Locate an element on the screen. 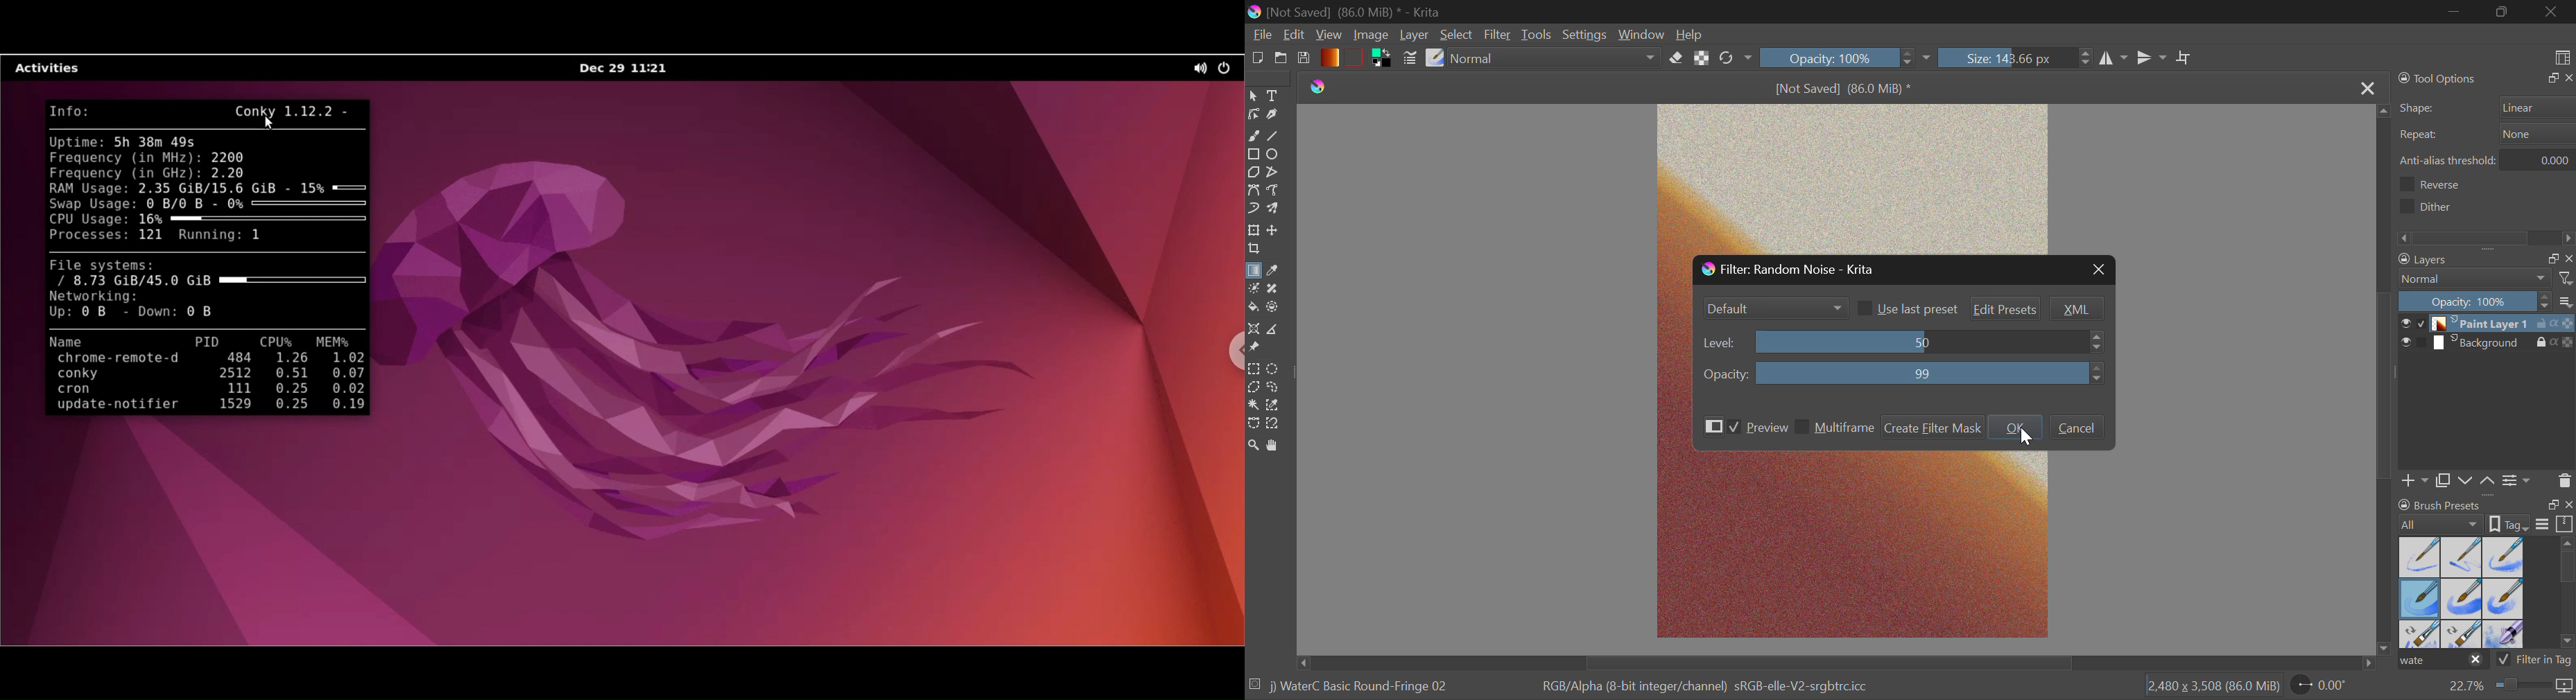 The width and height of the screenshot is (2576, 700). View is located at coordinates (1328, 35).